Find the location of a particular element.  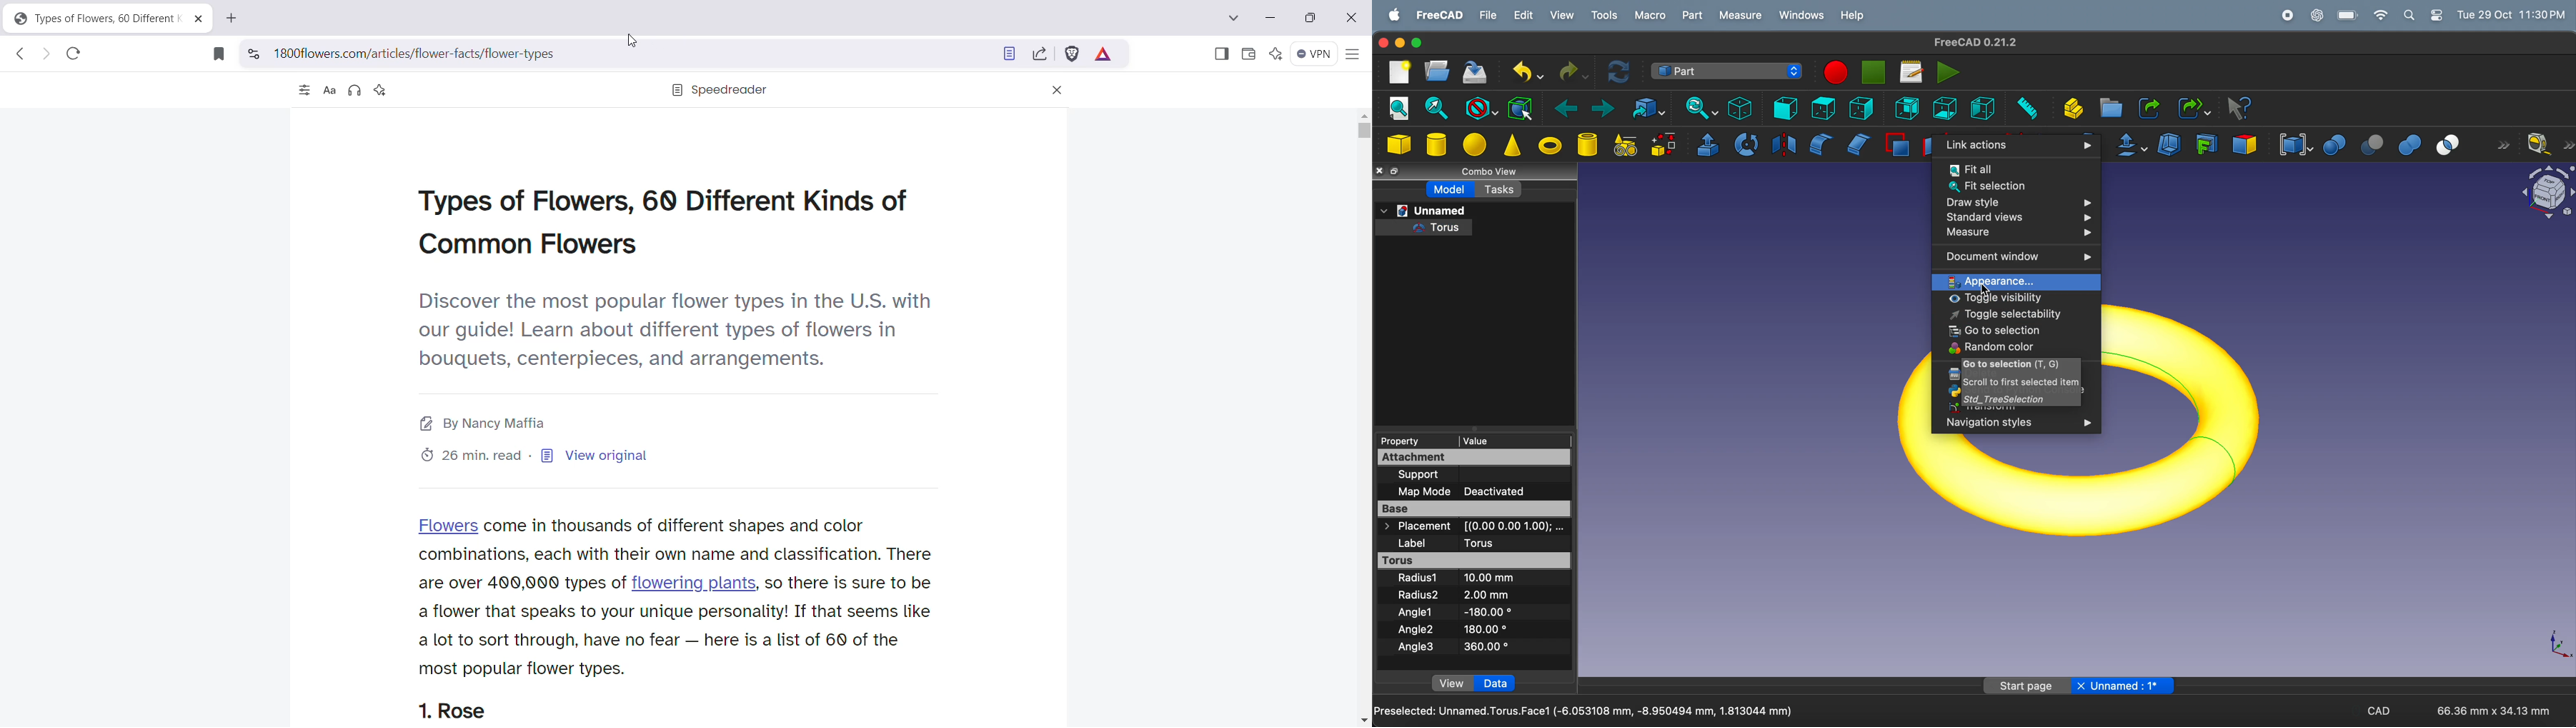

Map Mode Deactivated is located at coordinates (1463, 492).